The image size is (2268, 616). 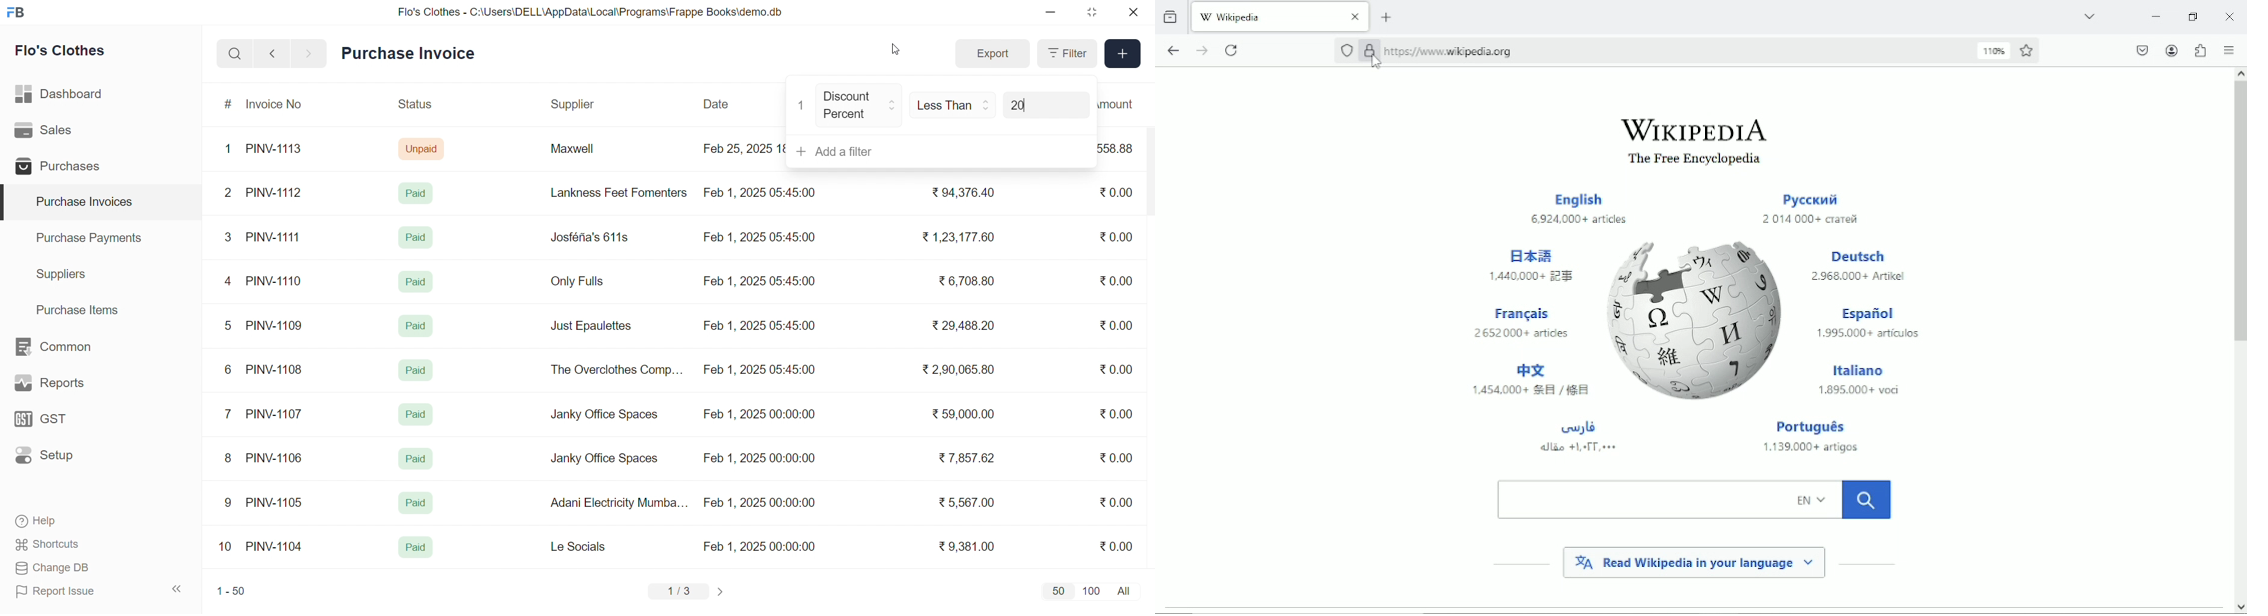 I want to click on 20, so click(x=1044, y=102).